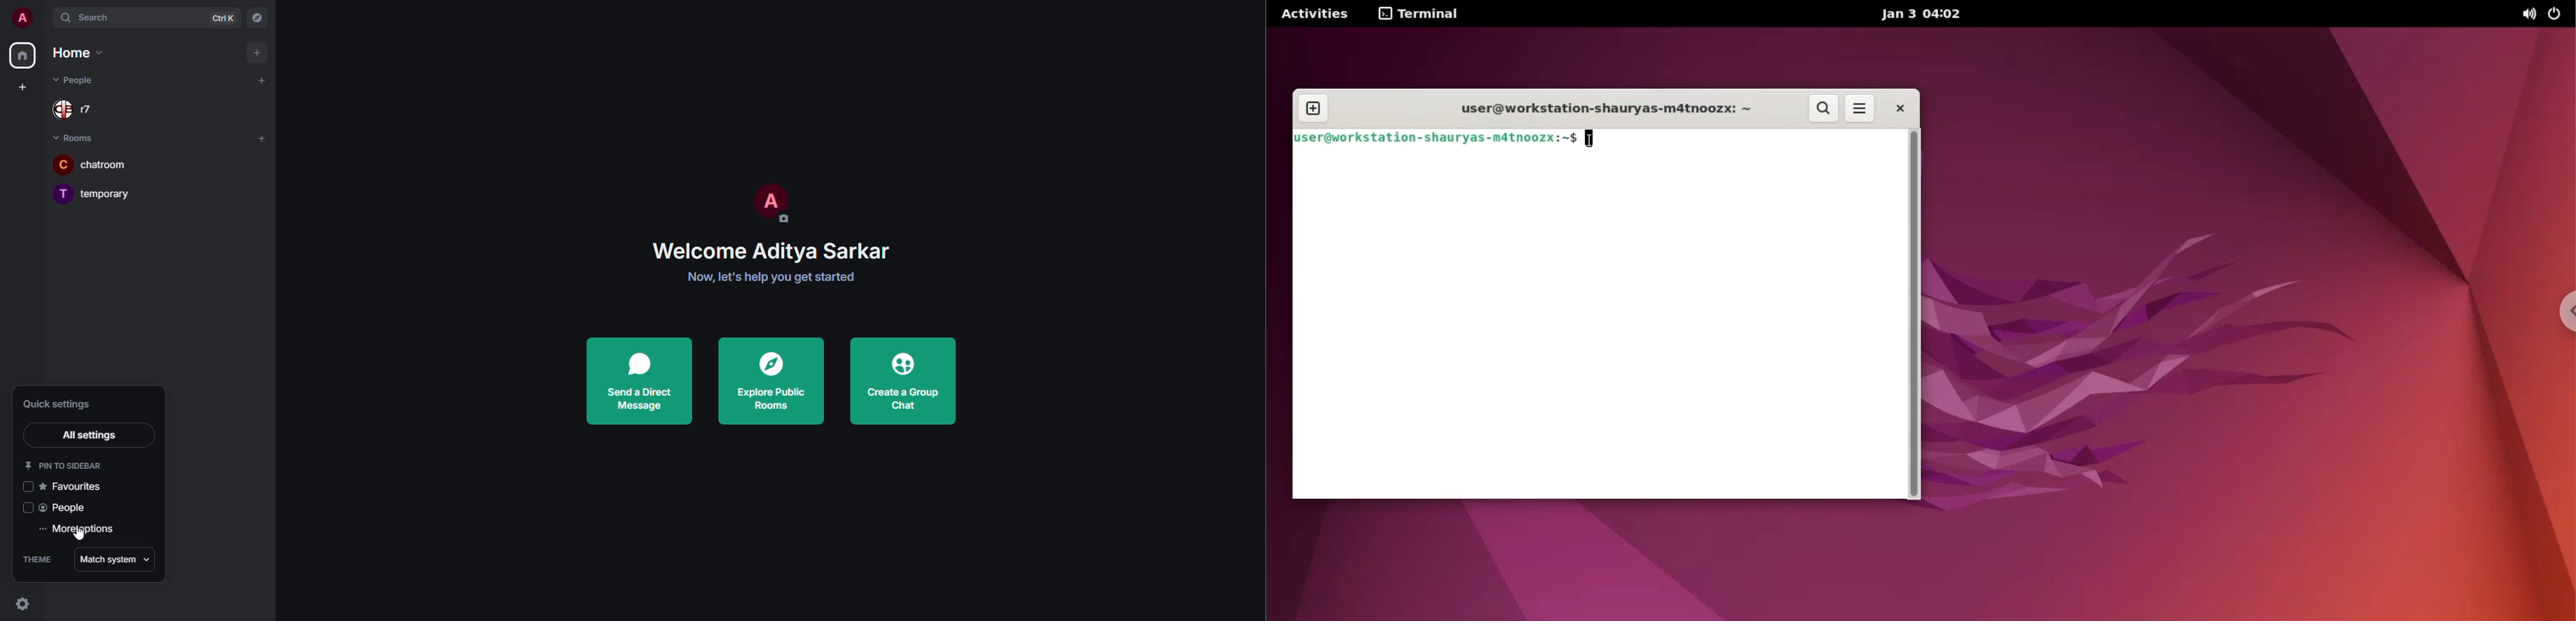  What do you see at coordinates (906, 382) in the screenshot?
I see `create a group chat` at bounding box center [906, 382].